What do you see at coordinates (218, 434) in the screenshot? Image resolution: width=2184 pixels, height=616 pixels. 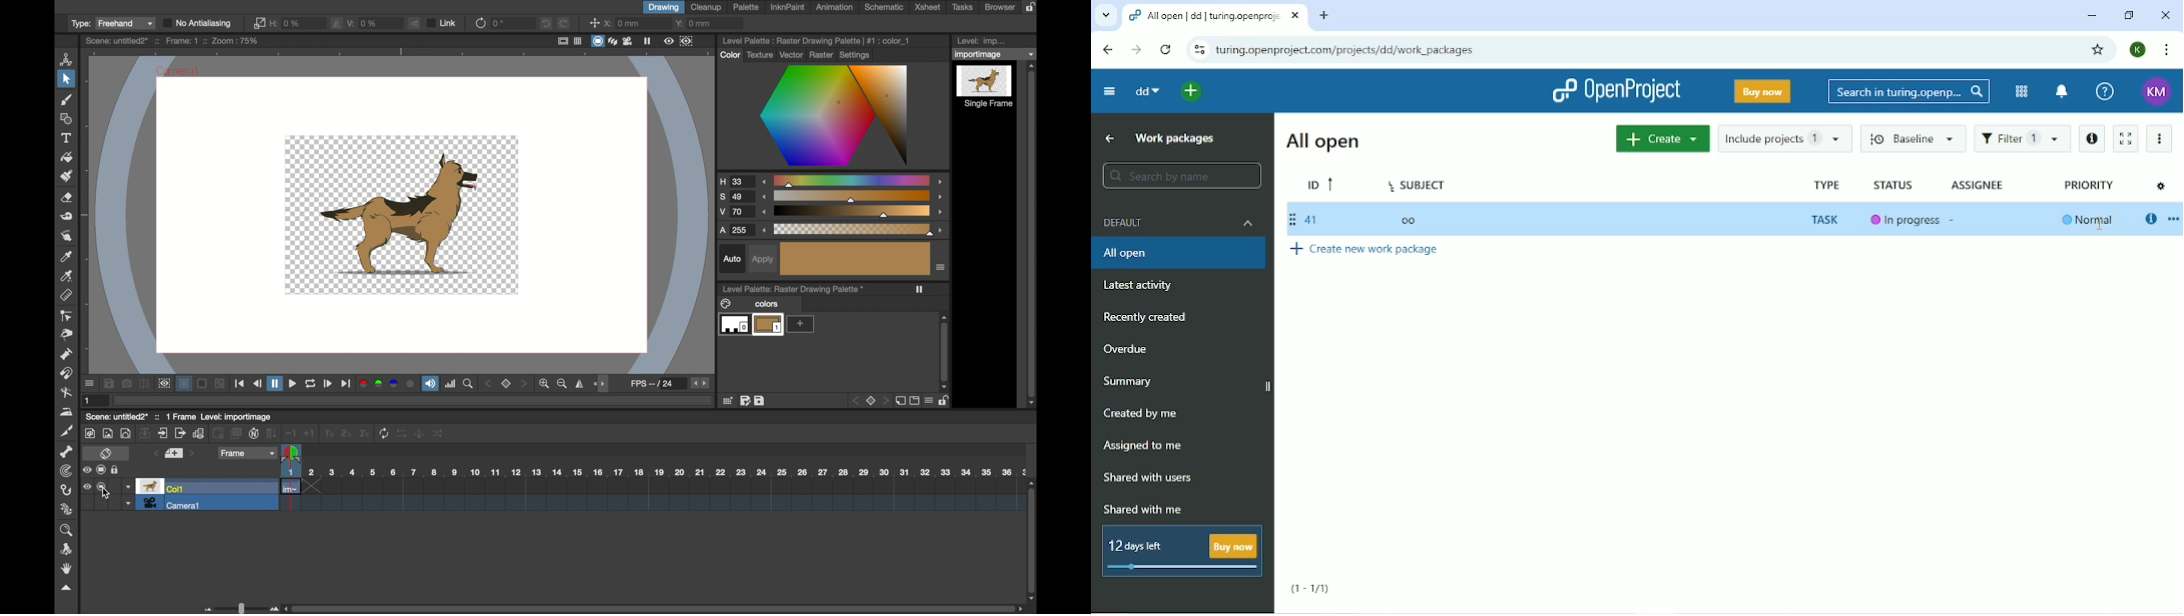 I see `back` at bounding box center [218, 434].